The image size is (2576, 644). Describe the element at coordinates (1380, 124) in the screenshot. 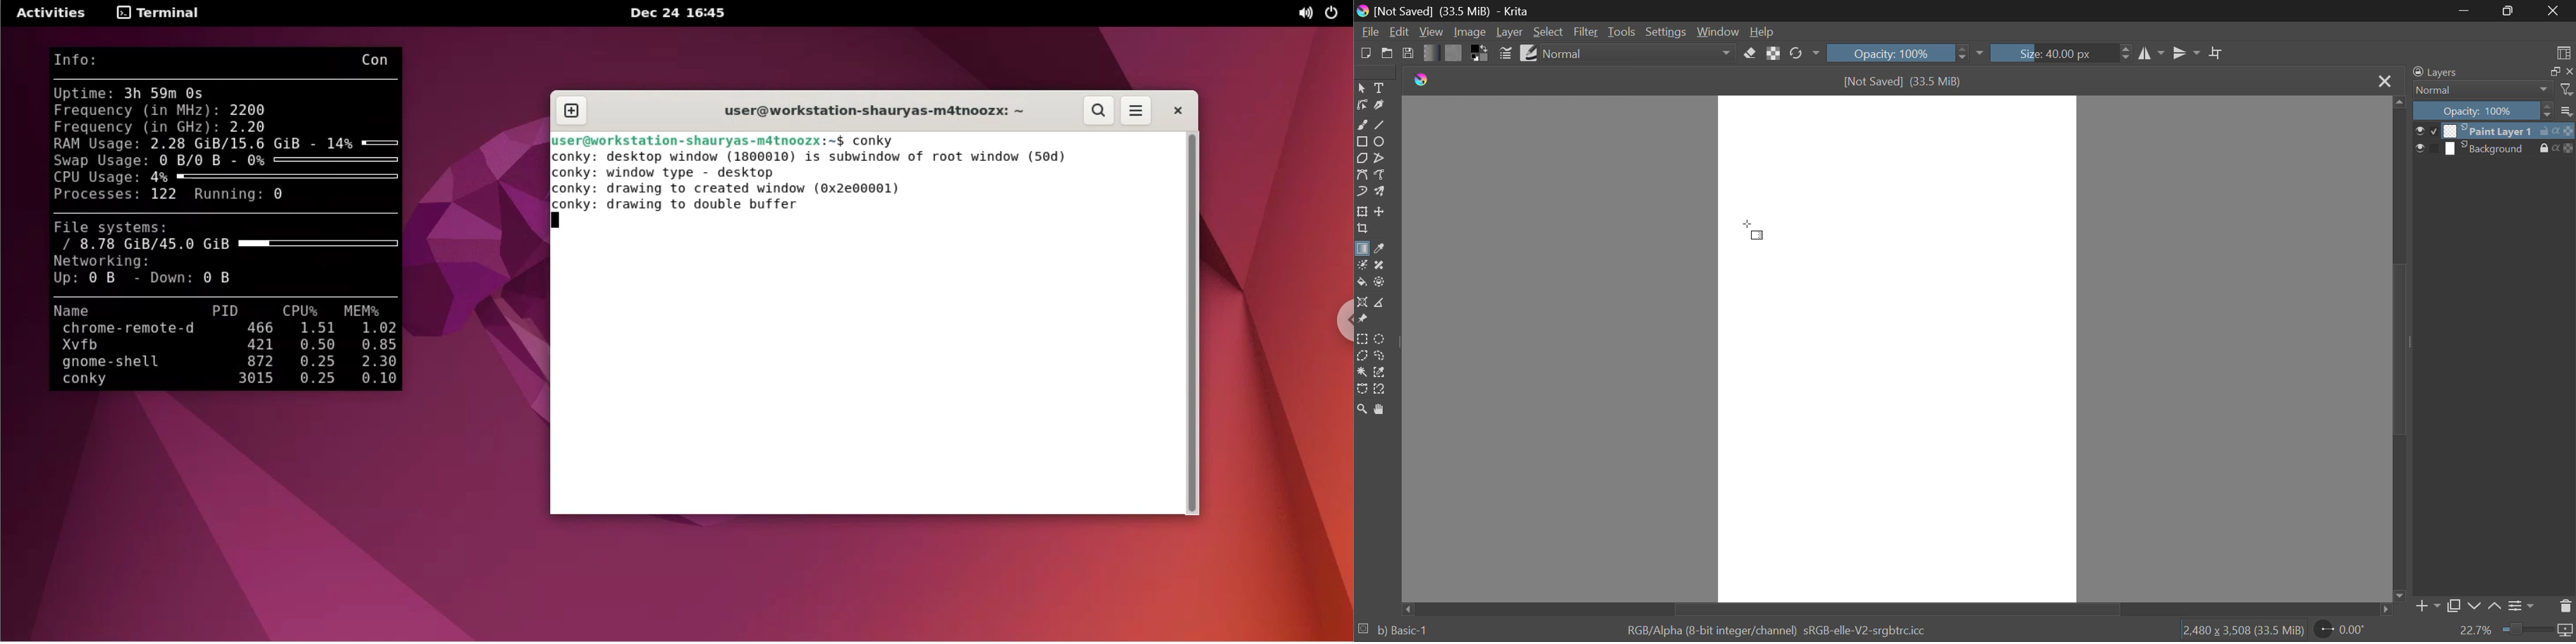

I see `Line` at that location.